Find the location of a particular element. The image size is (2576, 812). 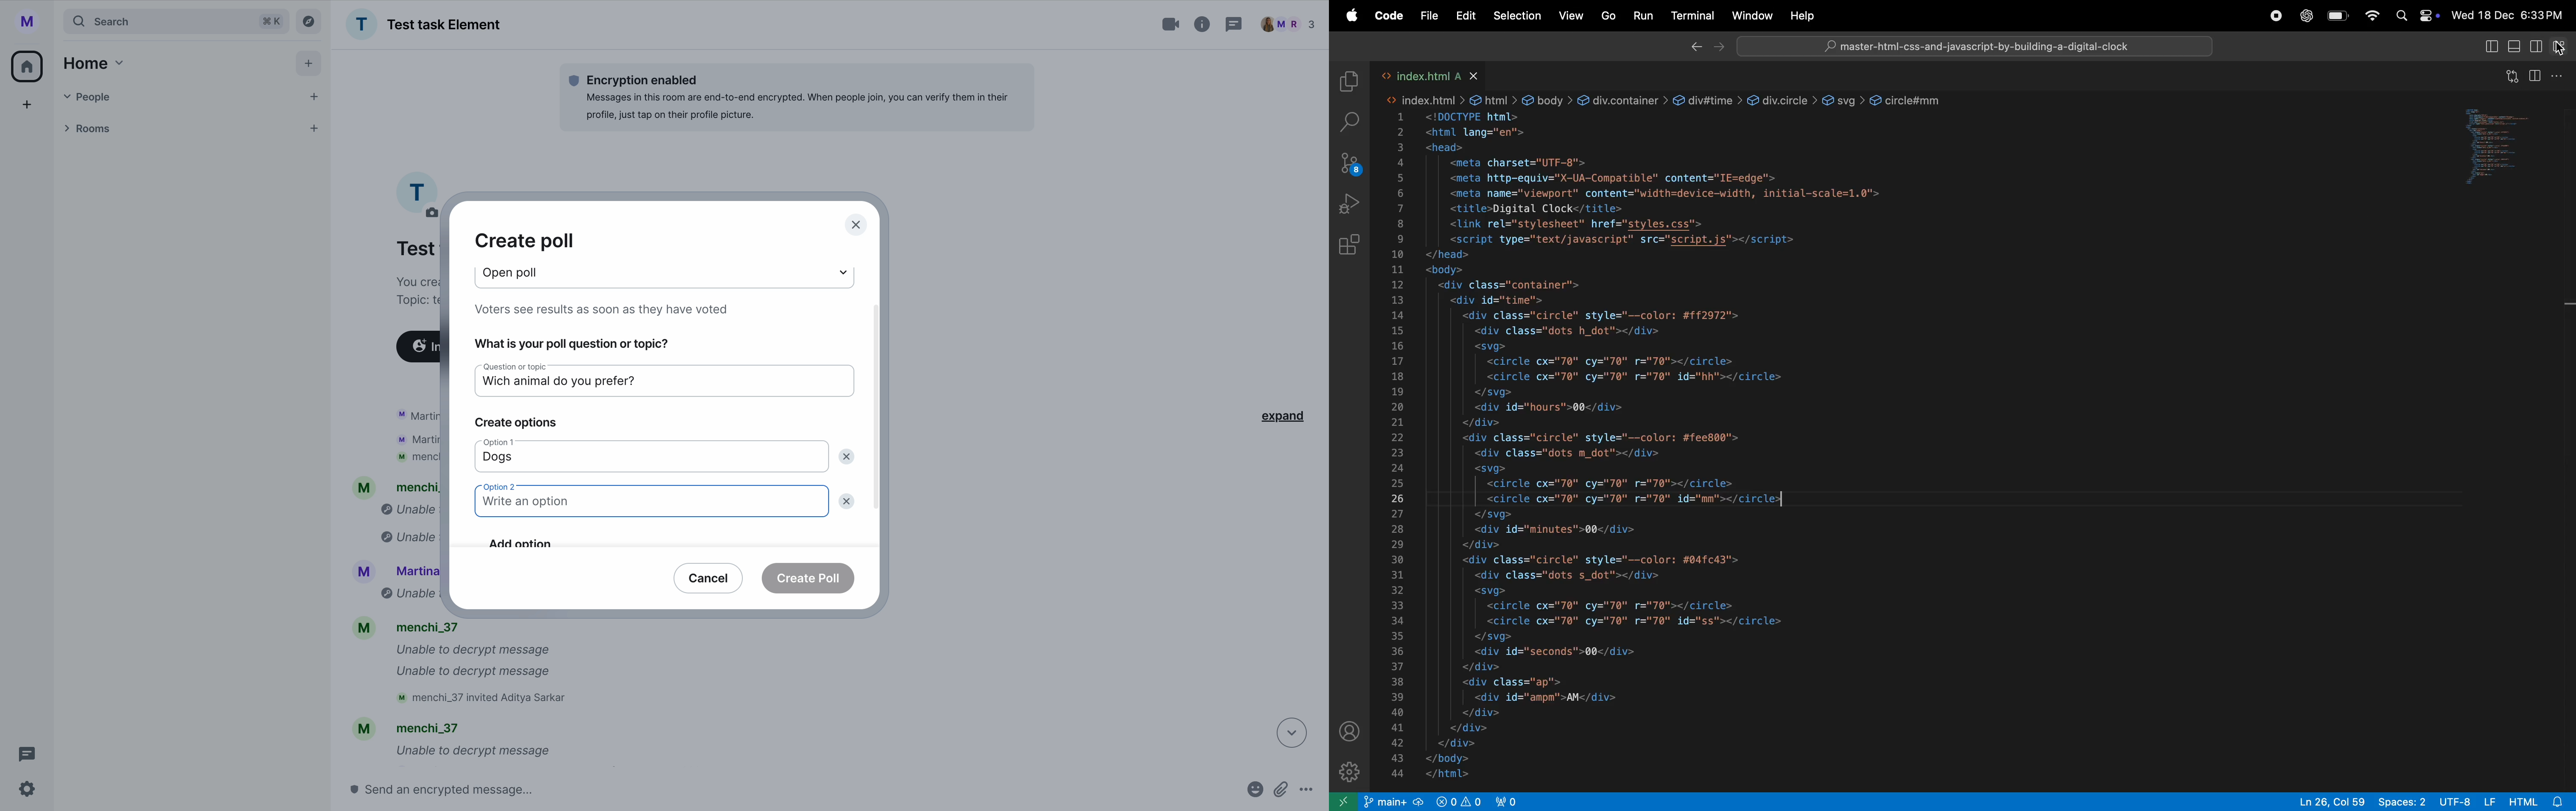

question or topic is located at coordinates (518, 367).